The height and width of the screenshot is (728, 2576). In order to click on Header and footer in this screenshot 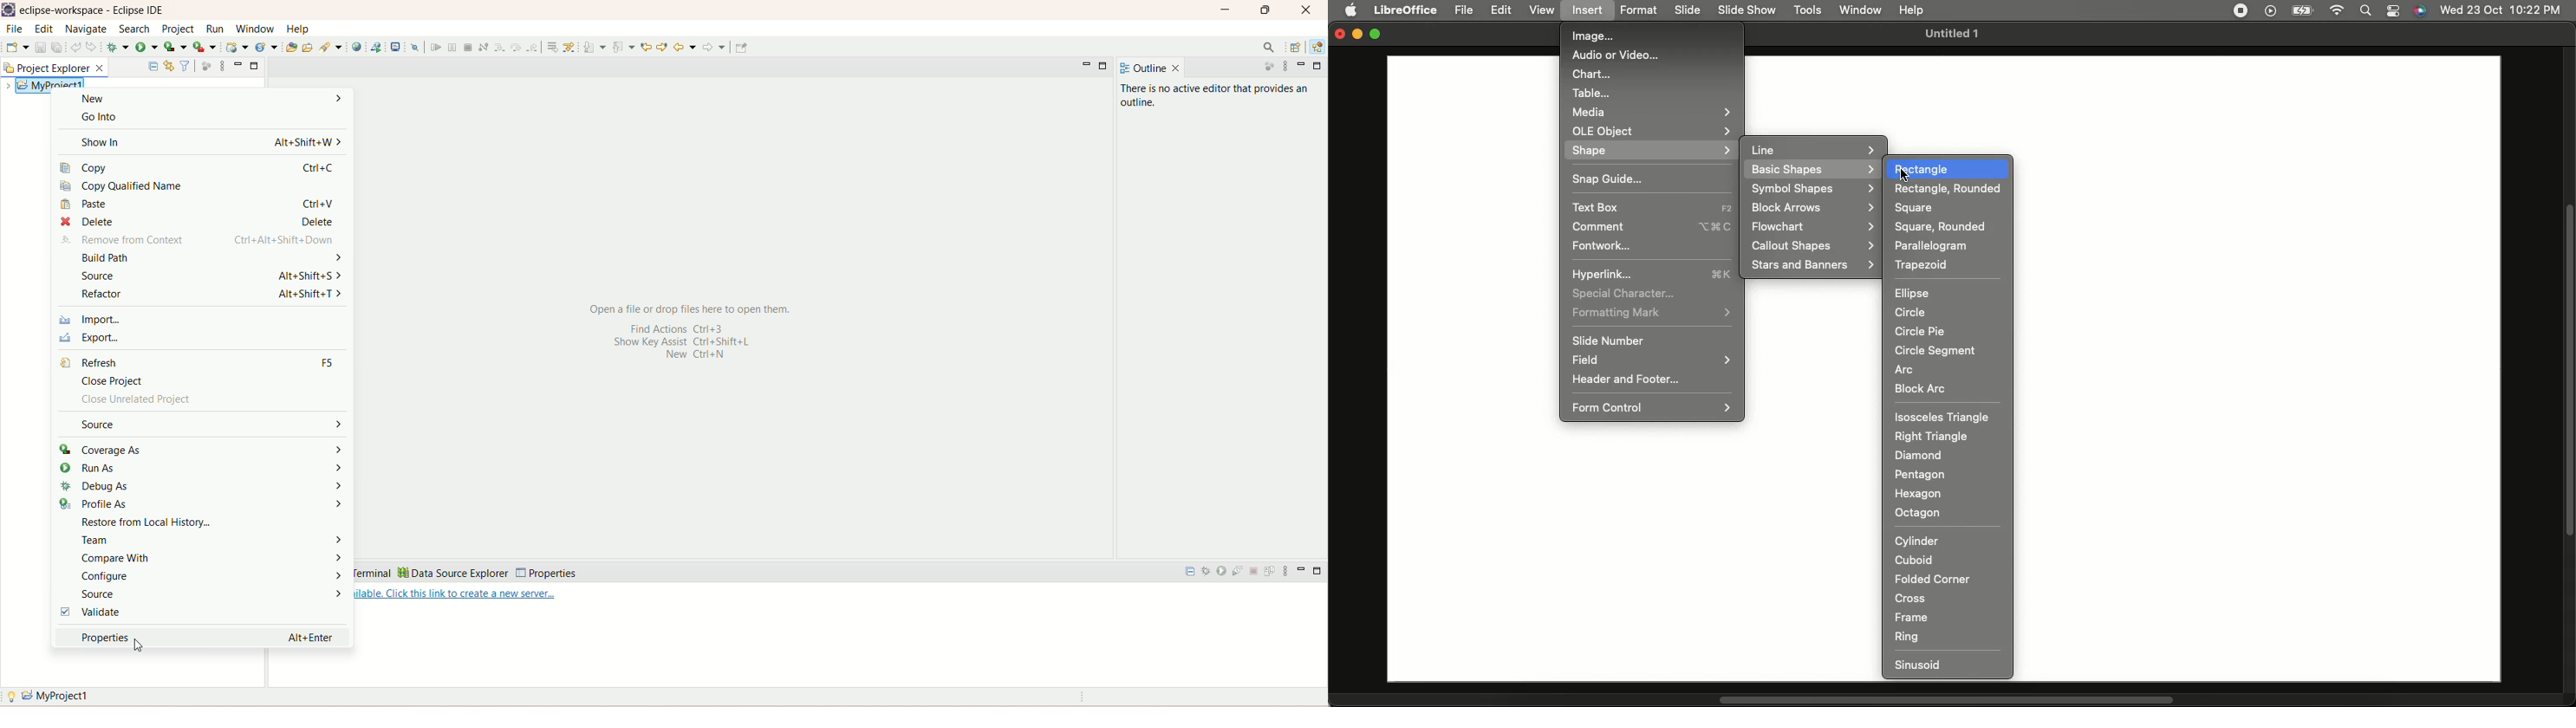, I will do `click(1626, 379)`.